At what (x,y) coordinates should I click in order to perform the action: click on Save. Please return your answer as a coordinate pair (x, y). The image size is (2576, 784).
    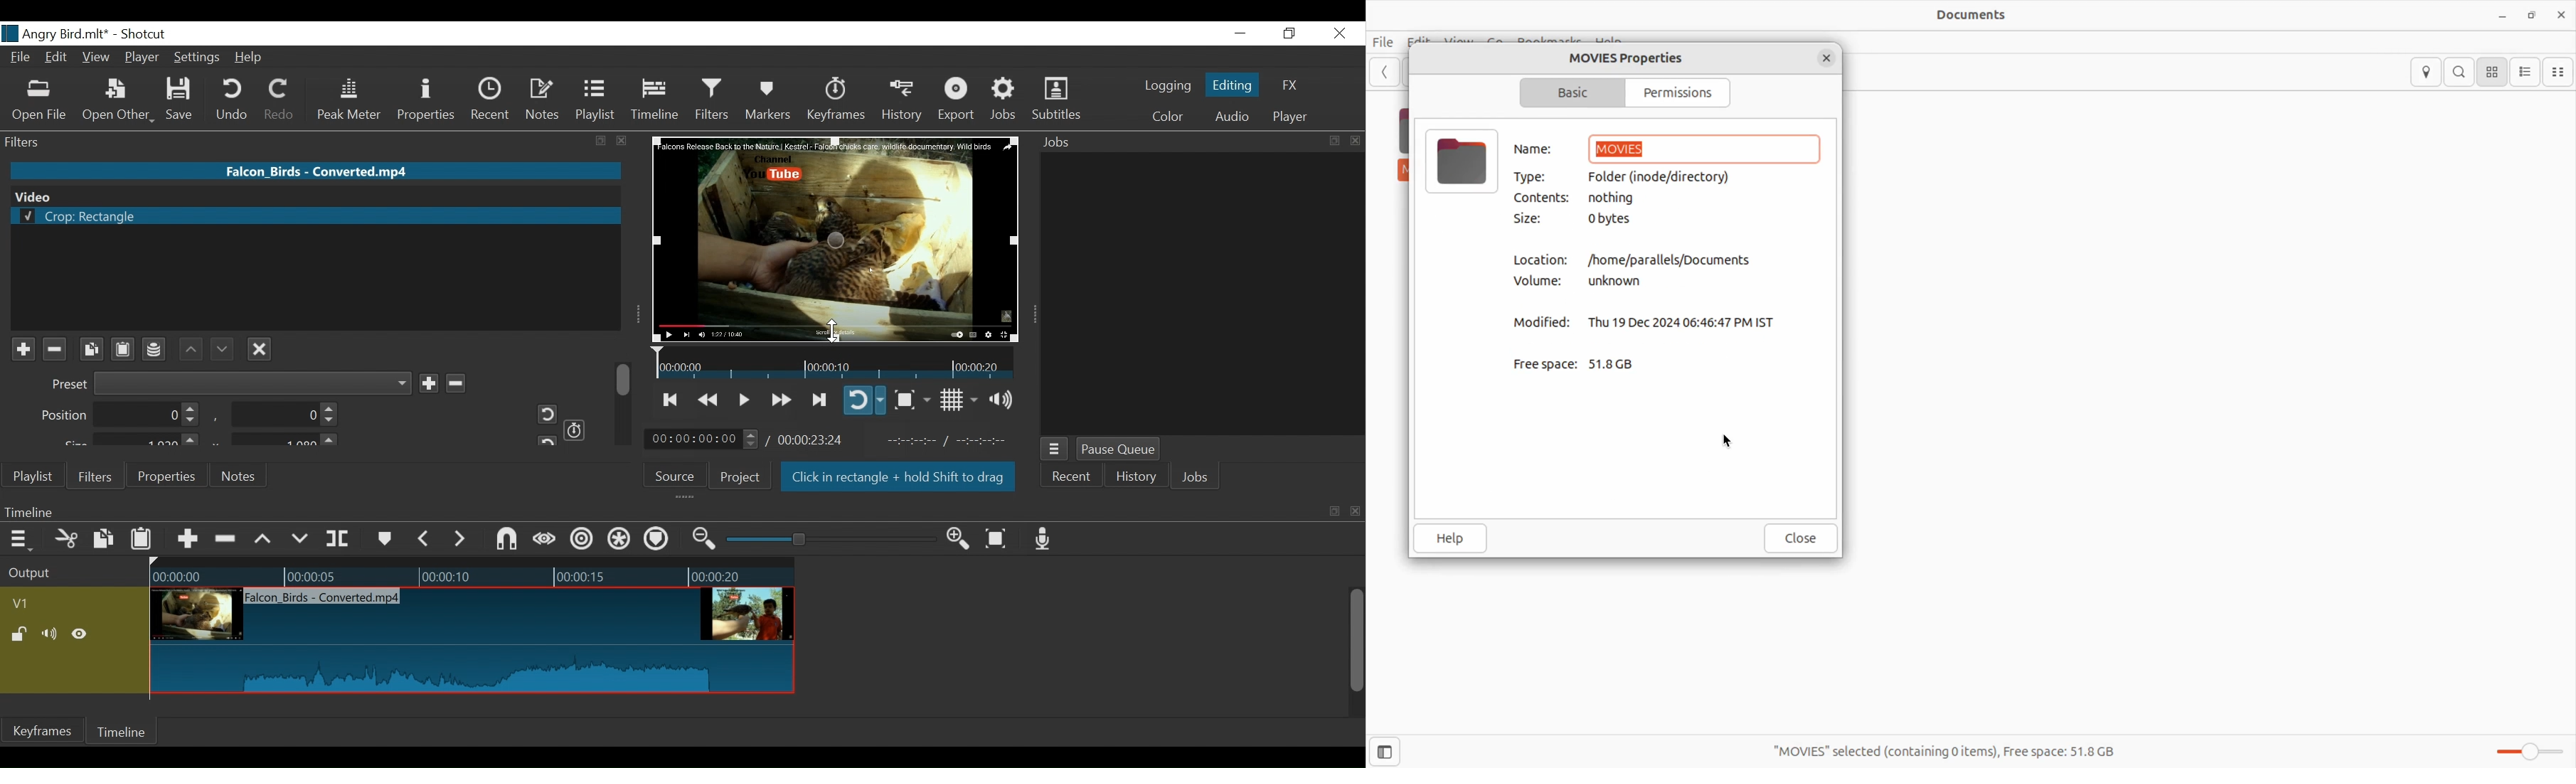
    Looking at the image, I should click on (184, 100).